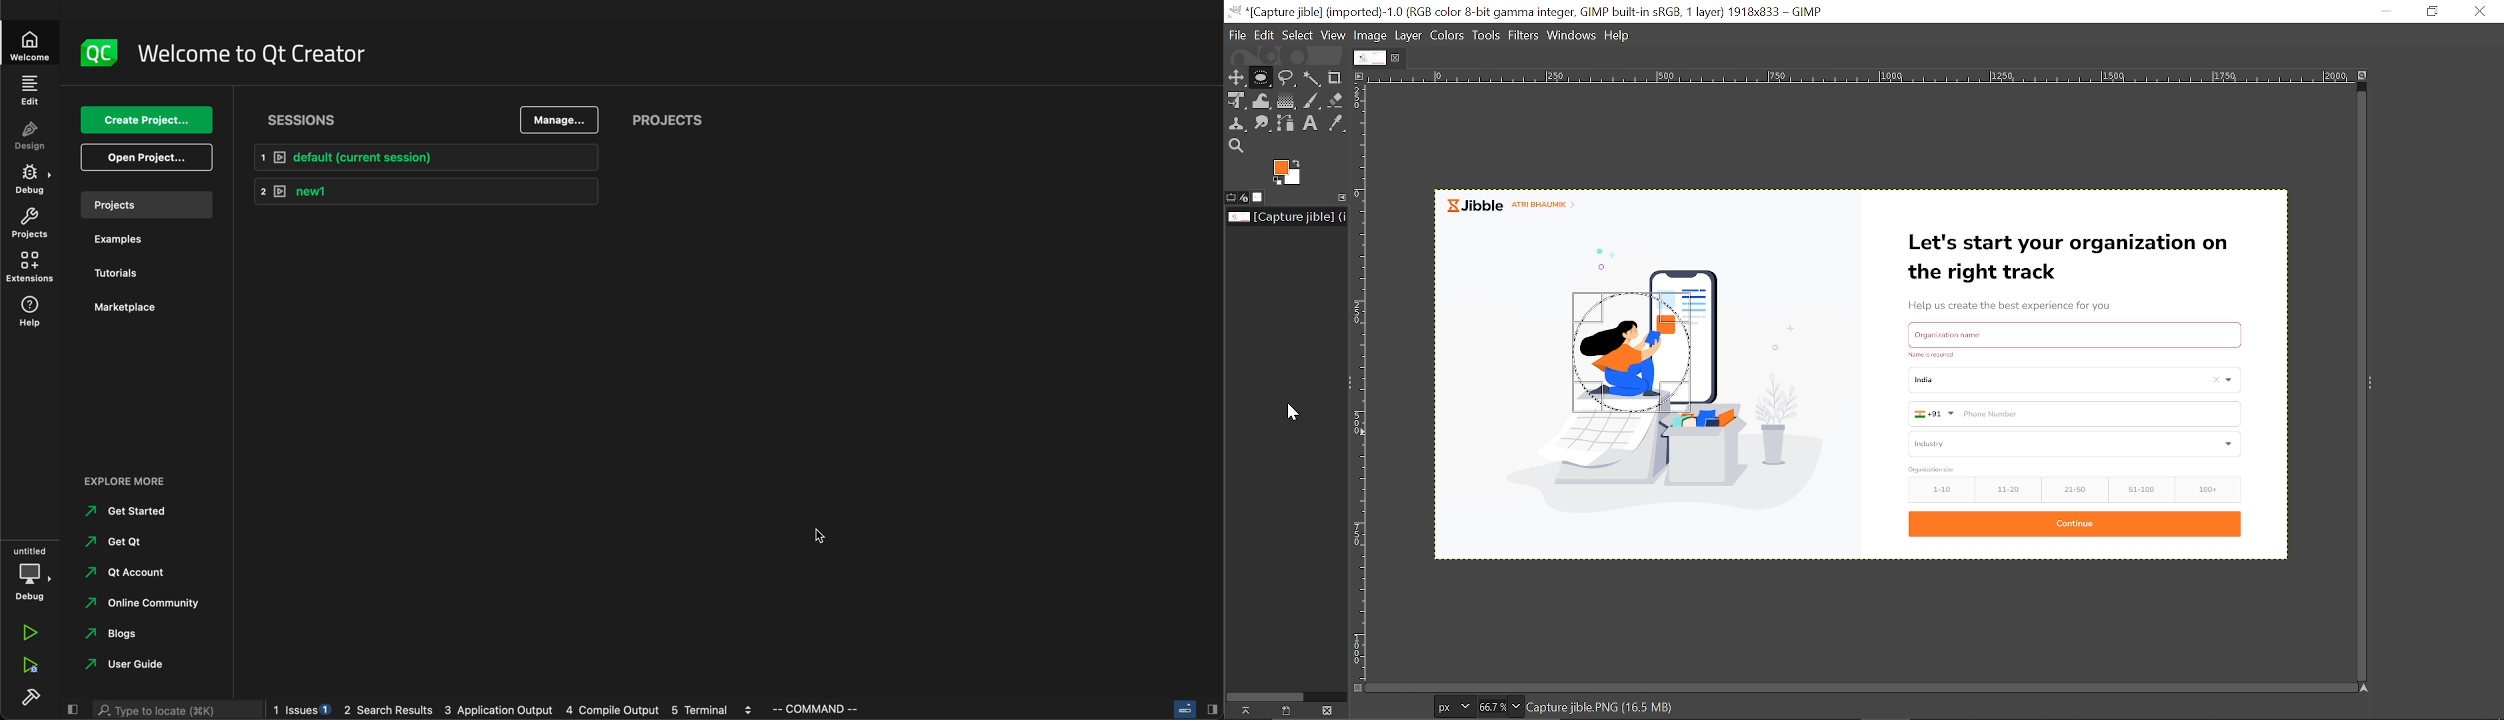  What do you see at coordinates (144, 157) in the screenshot?
I see `open` at bounding box center [144, 157].